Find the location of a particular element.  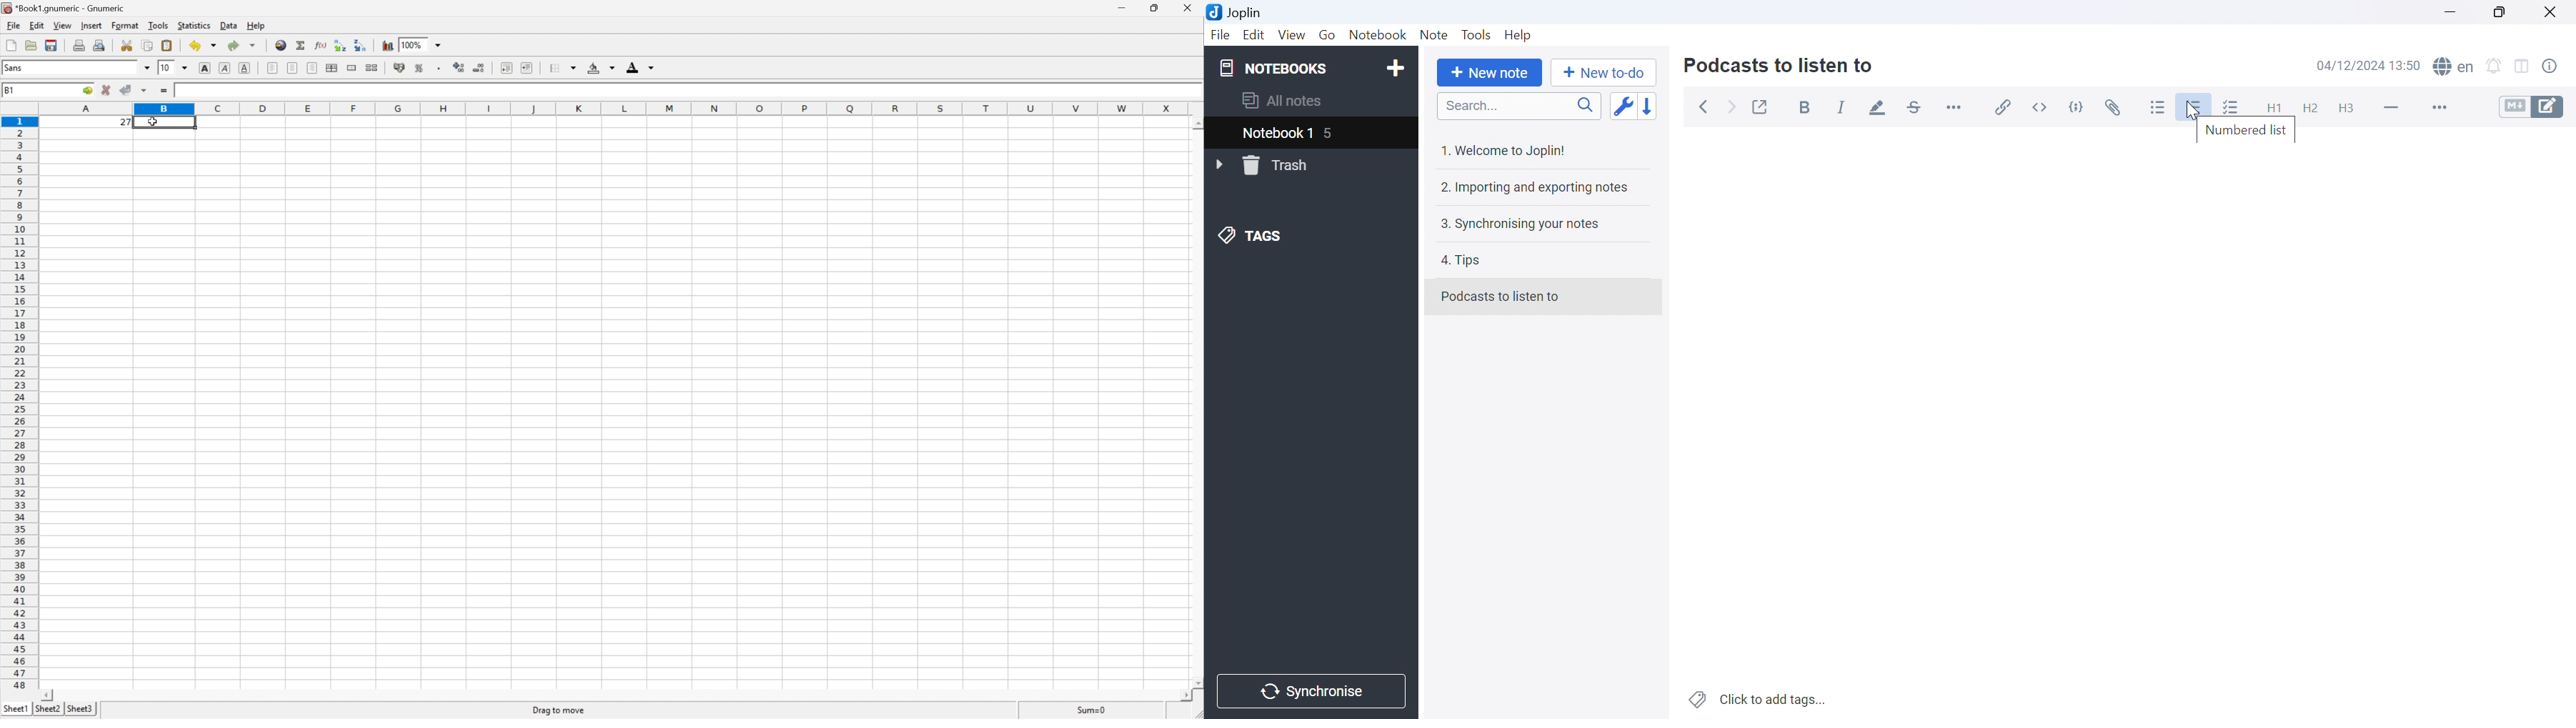

Accept changes is located at coordinates (125, 89).